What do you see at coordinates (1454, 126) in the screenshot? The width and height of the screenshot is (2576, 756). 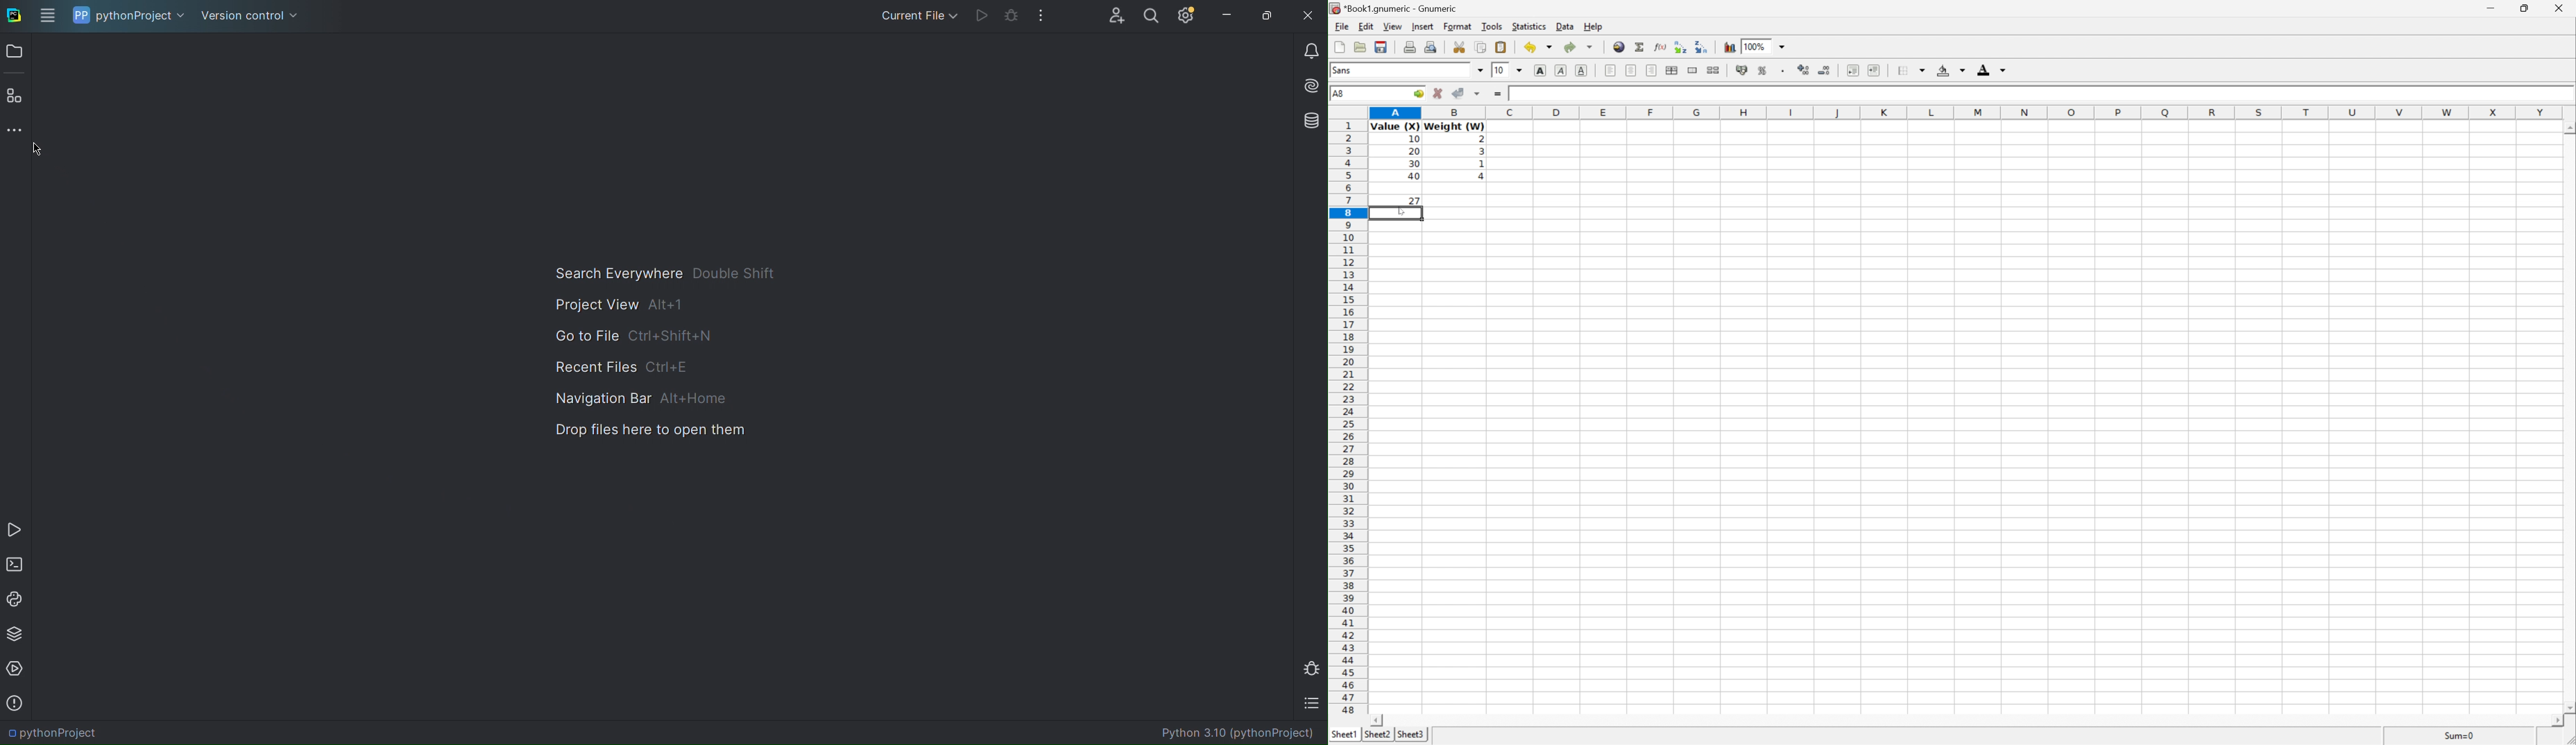 I see `Weight (W)` at bounding box center [1454, 126].